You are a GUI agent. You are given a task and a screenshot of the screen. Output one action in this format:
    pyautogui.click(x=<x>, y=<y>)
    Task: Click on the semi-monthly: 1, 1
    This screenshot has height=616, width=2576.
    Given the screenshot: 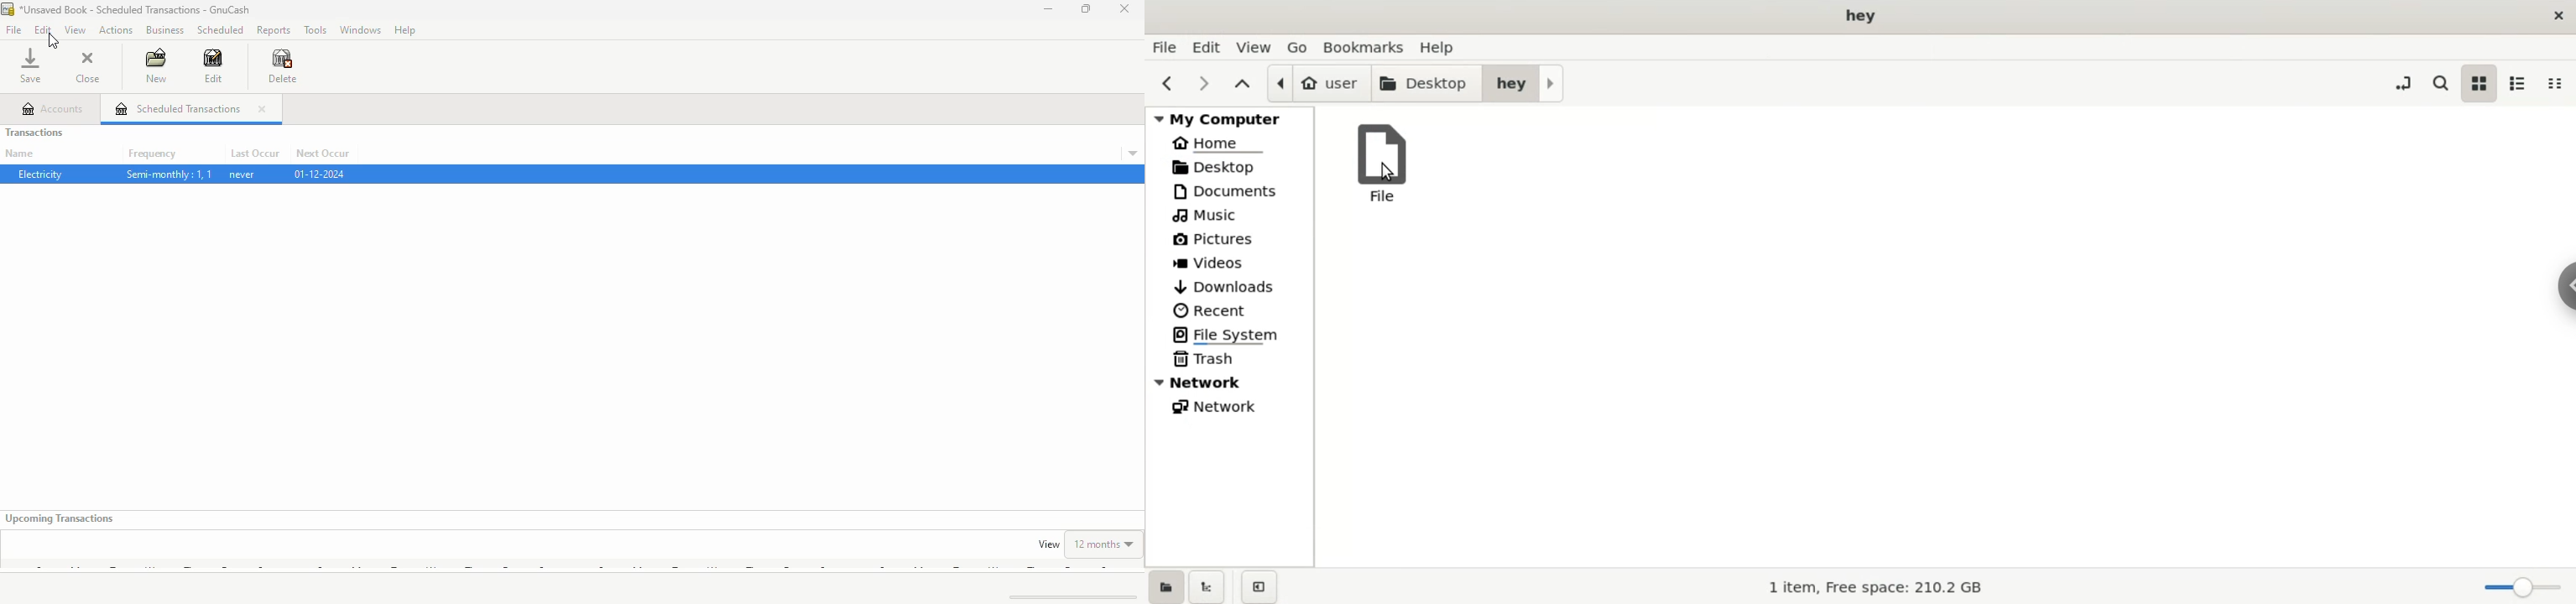 What is the action you would take?
    pyautogui.click(x=169, y=174)
    